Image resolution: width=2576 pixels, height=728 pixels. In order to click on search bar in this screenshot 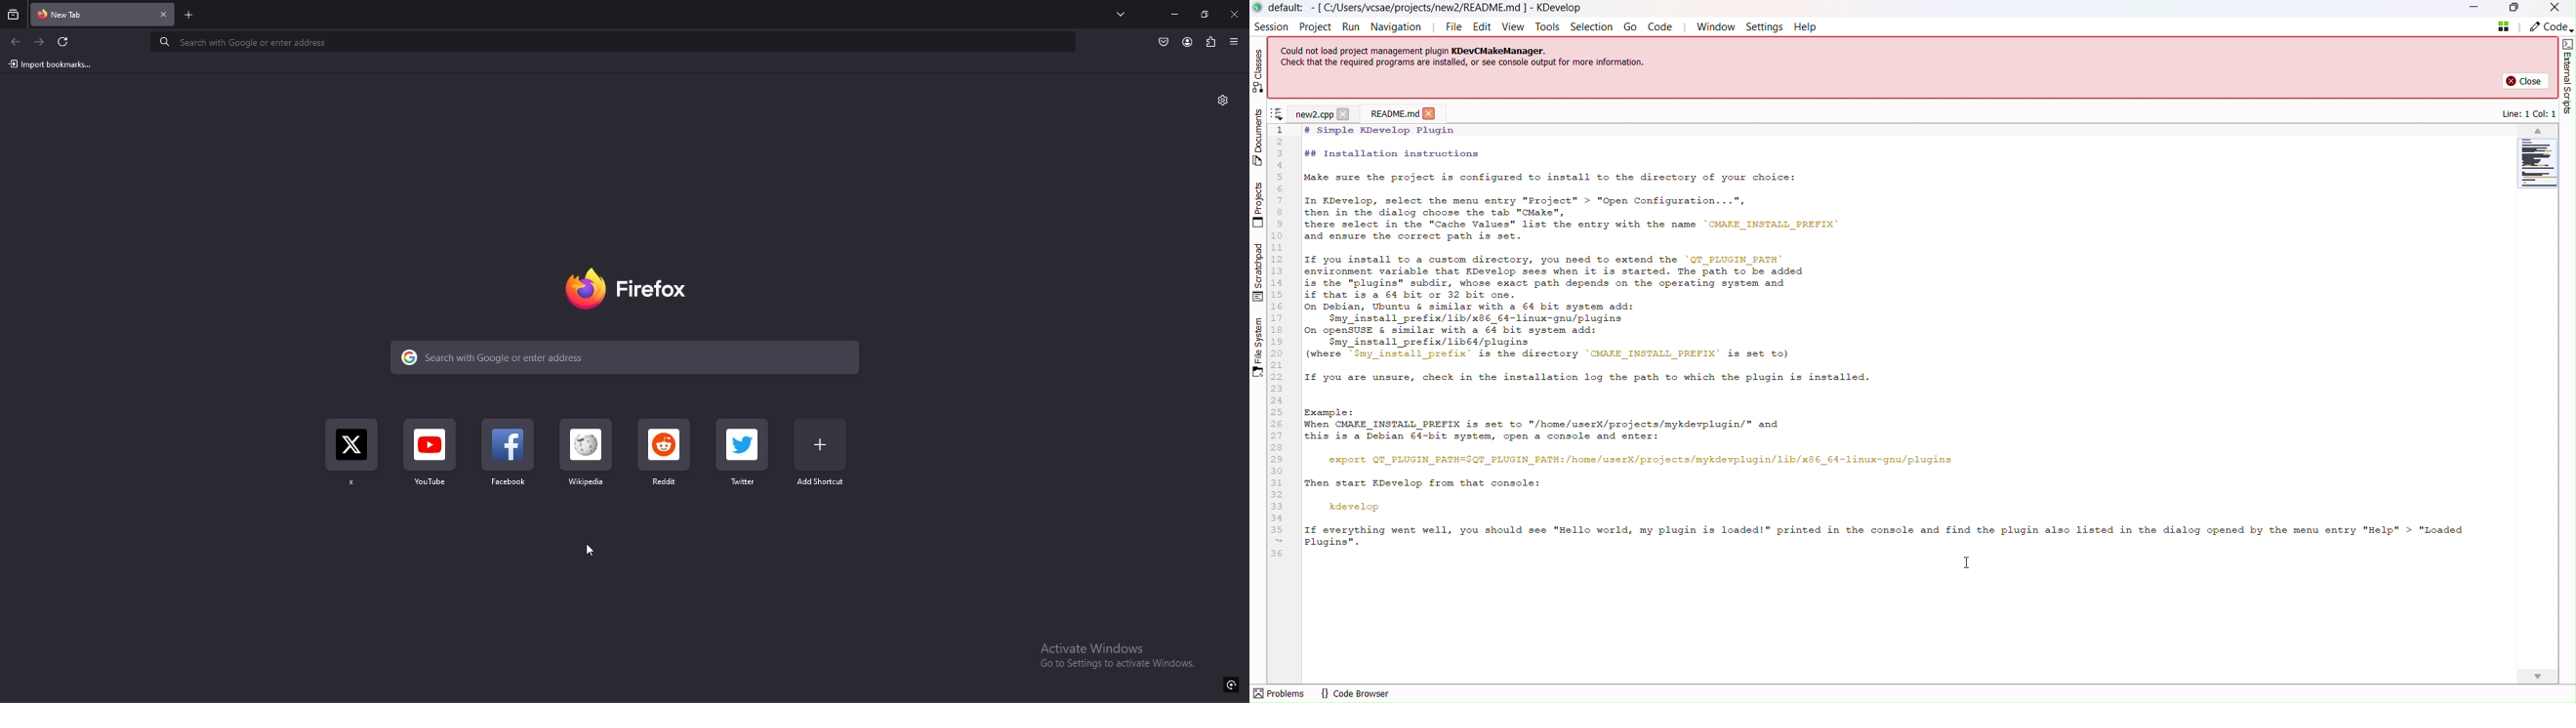, I will do `click(628, 358)`.